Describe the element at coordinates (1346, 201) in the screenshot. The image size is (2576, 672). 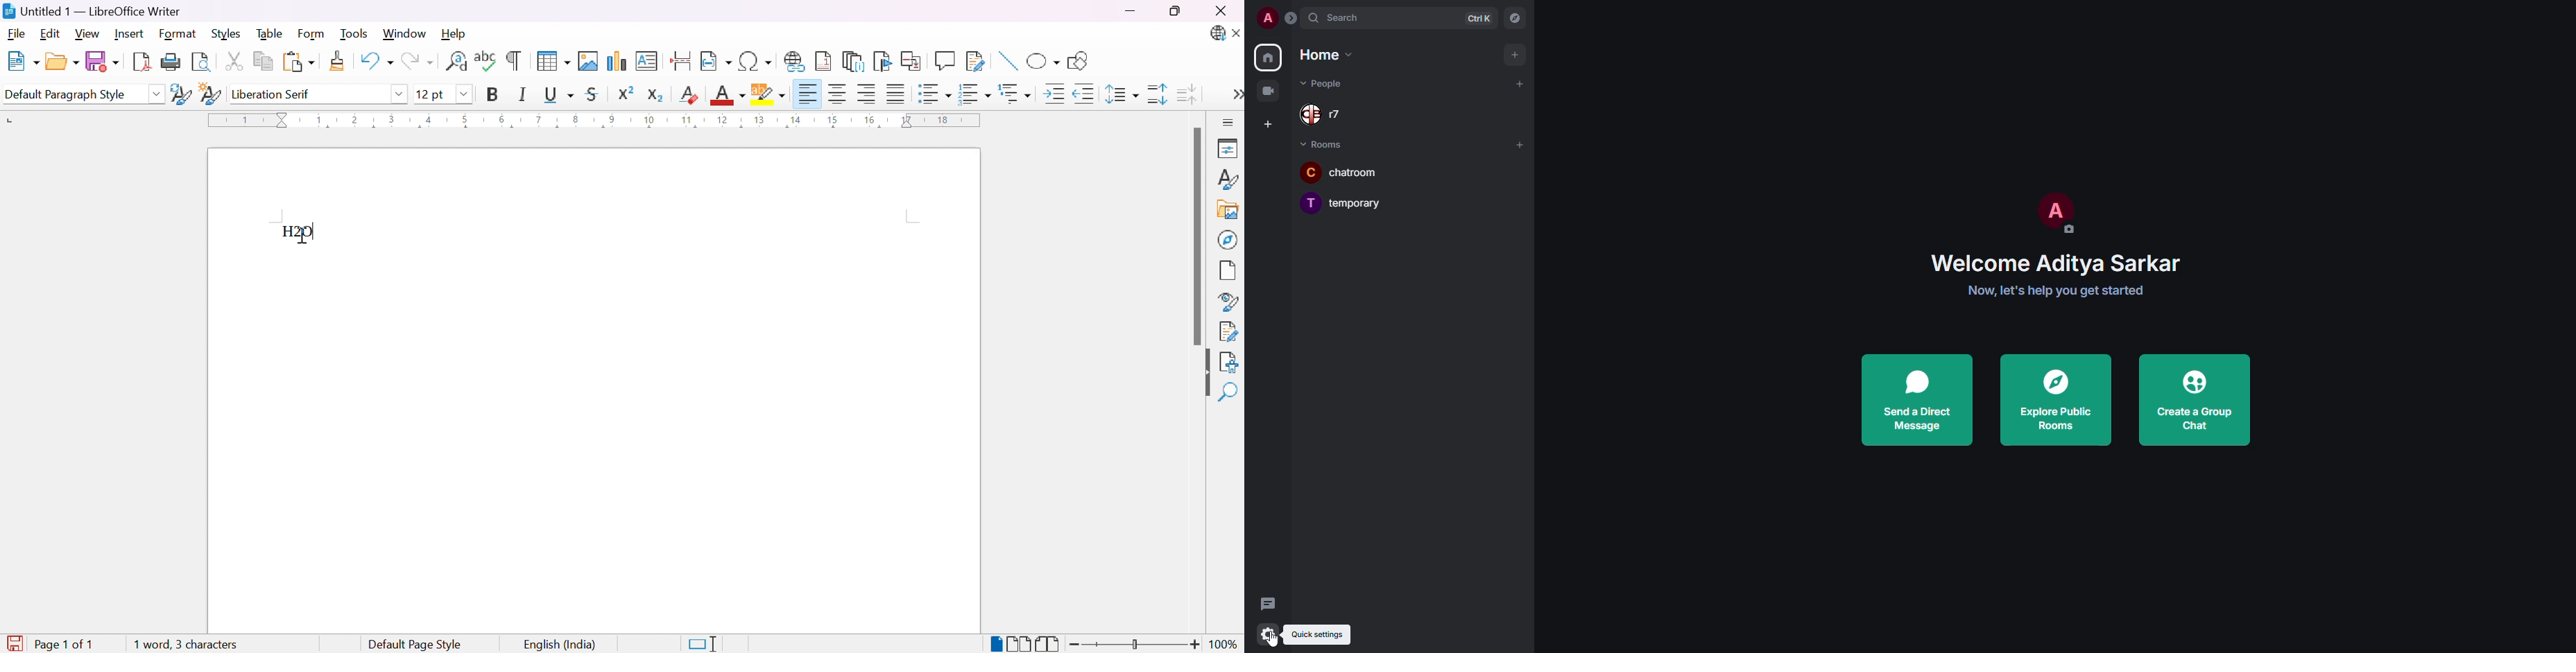
I see `temporary` at that location.